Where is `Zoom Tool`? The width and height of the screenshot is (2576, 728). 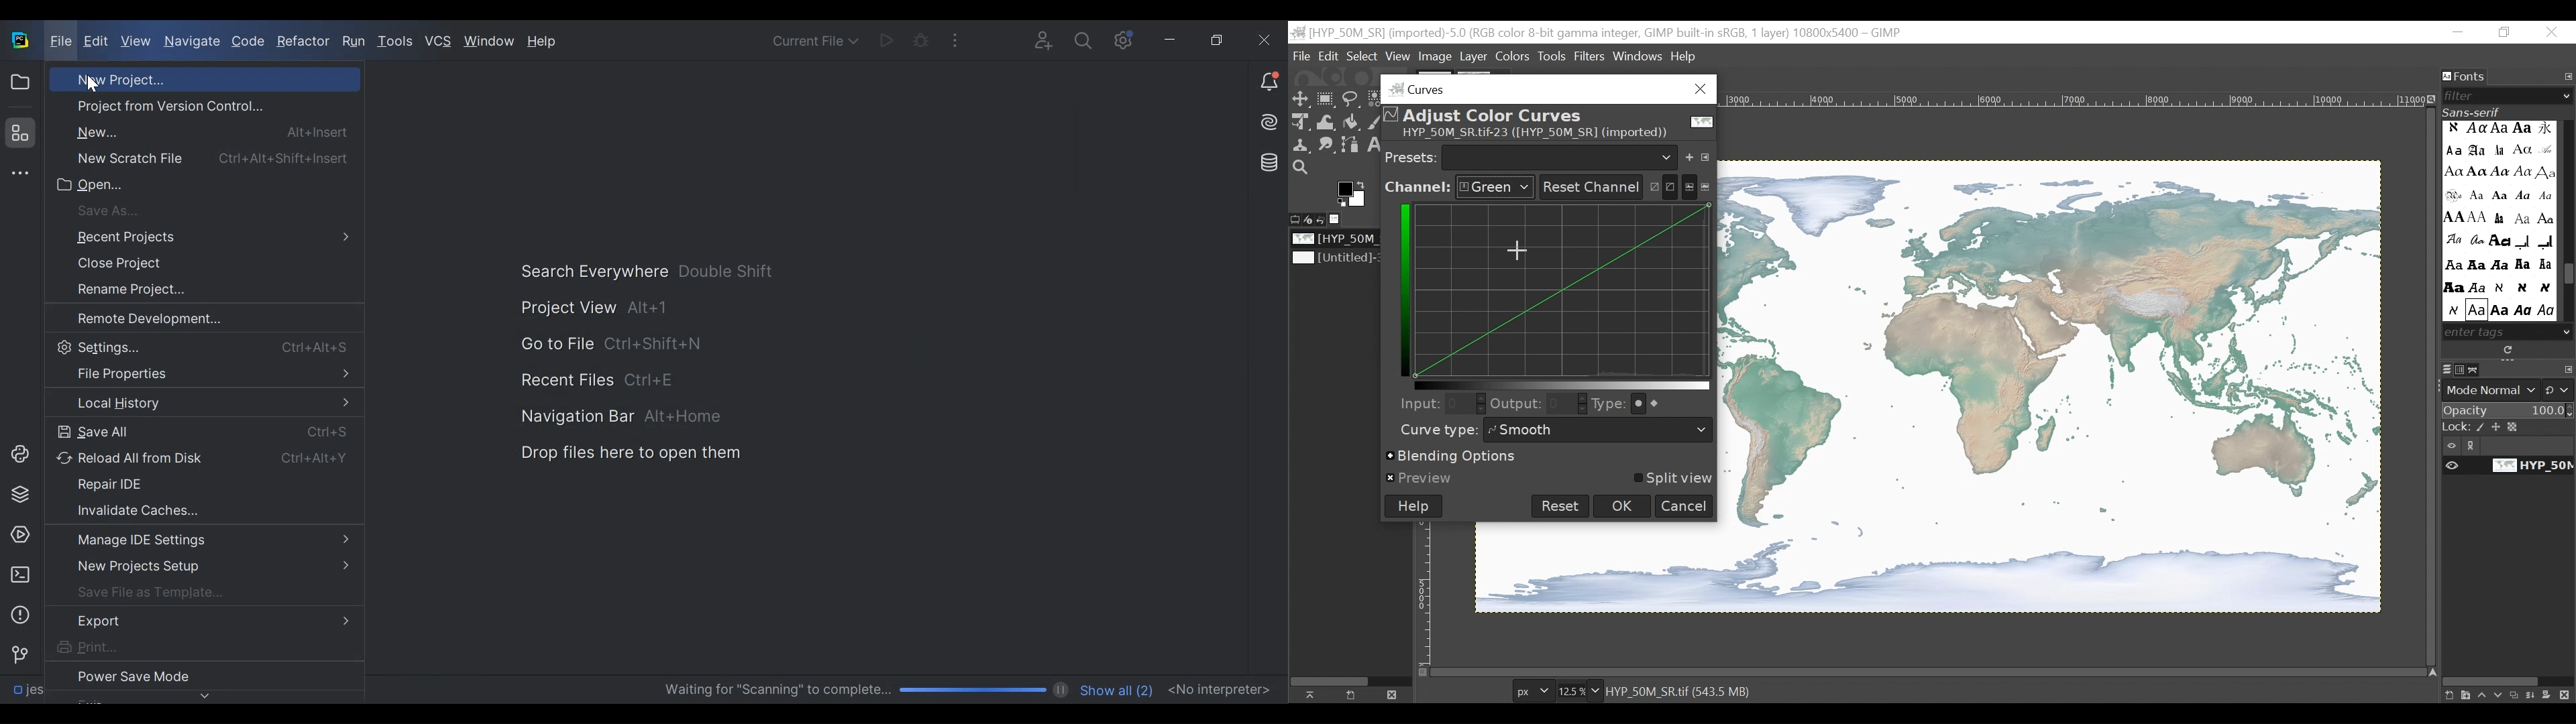 Zoom Tool is located at coordinates (1301, 168).